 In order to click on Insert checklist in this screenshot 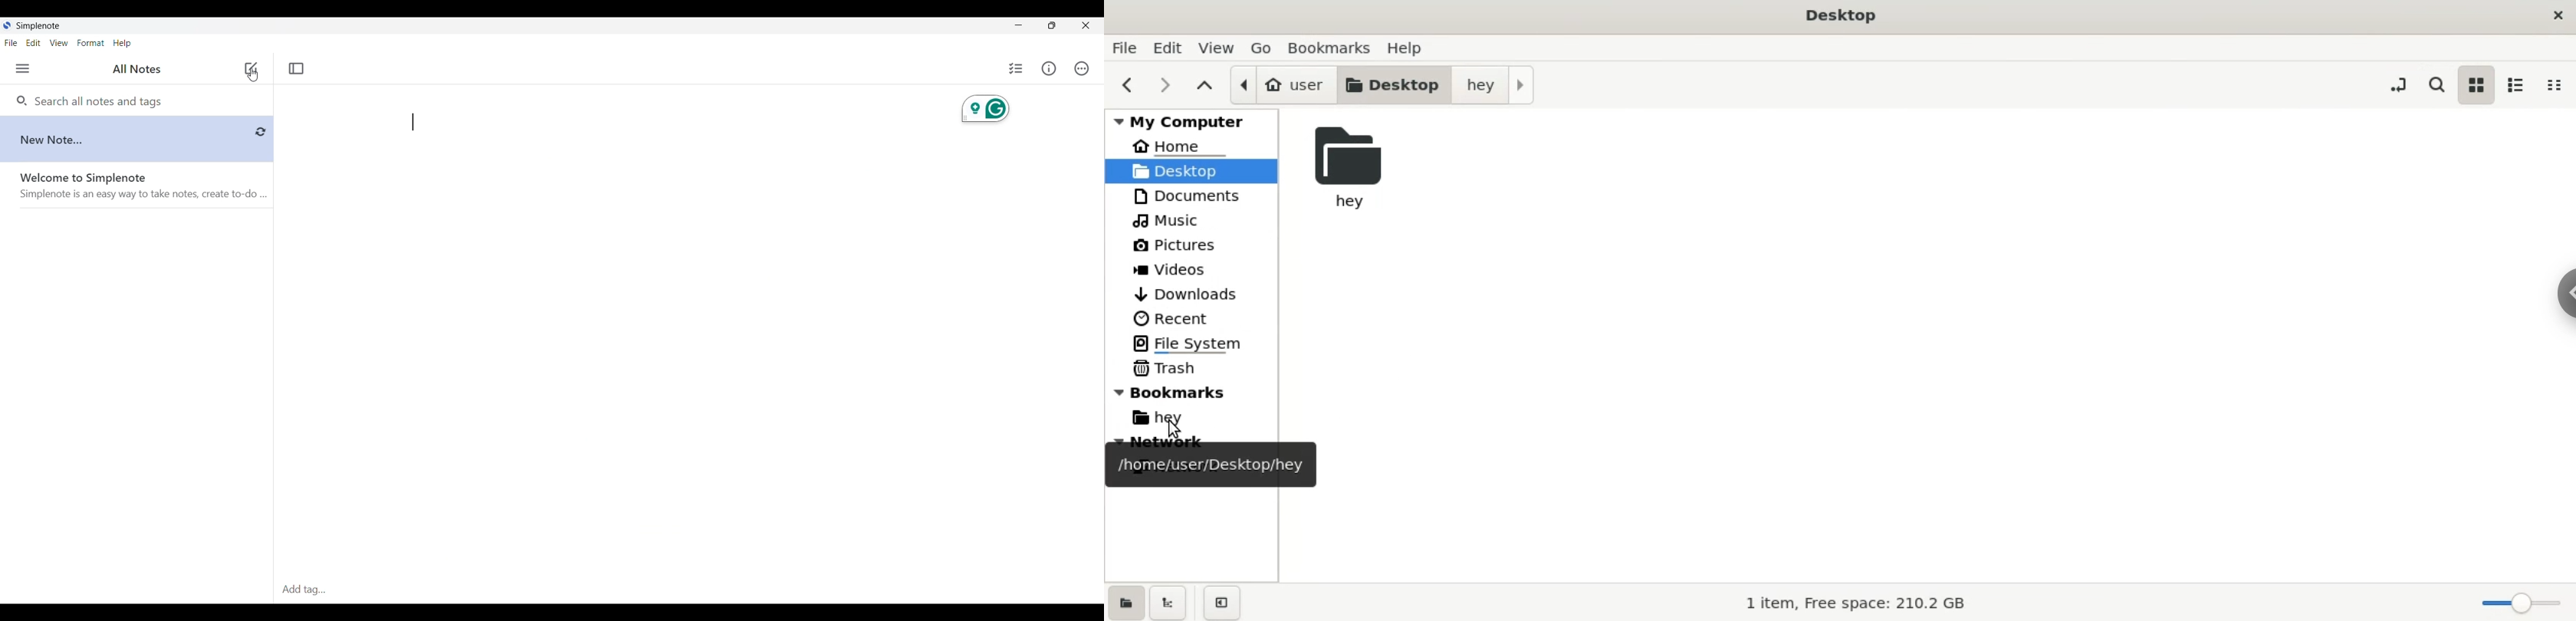, I will do `click(1017, 68)`.